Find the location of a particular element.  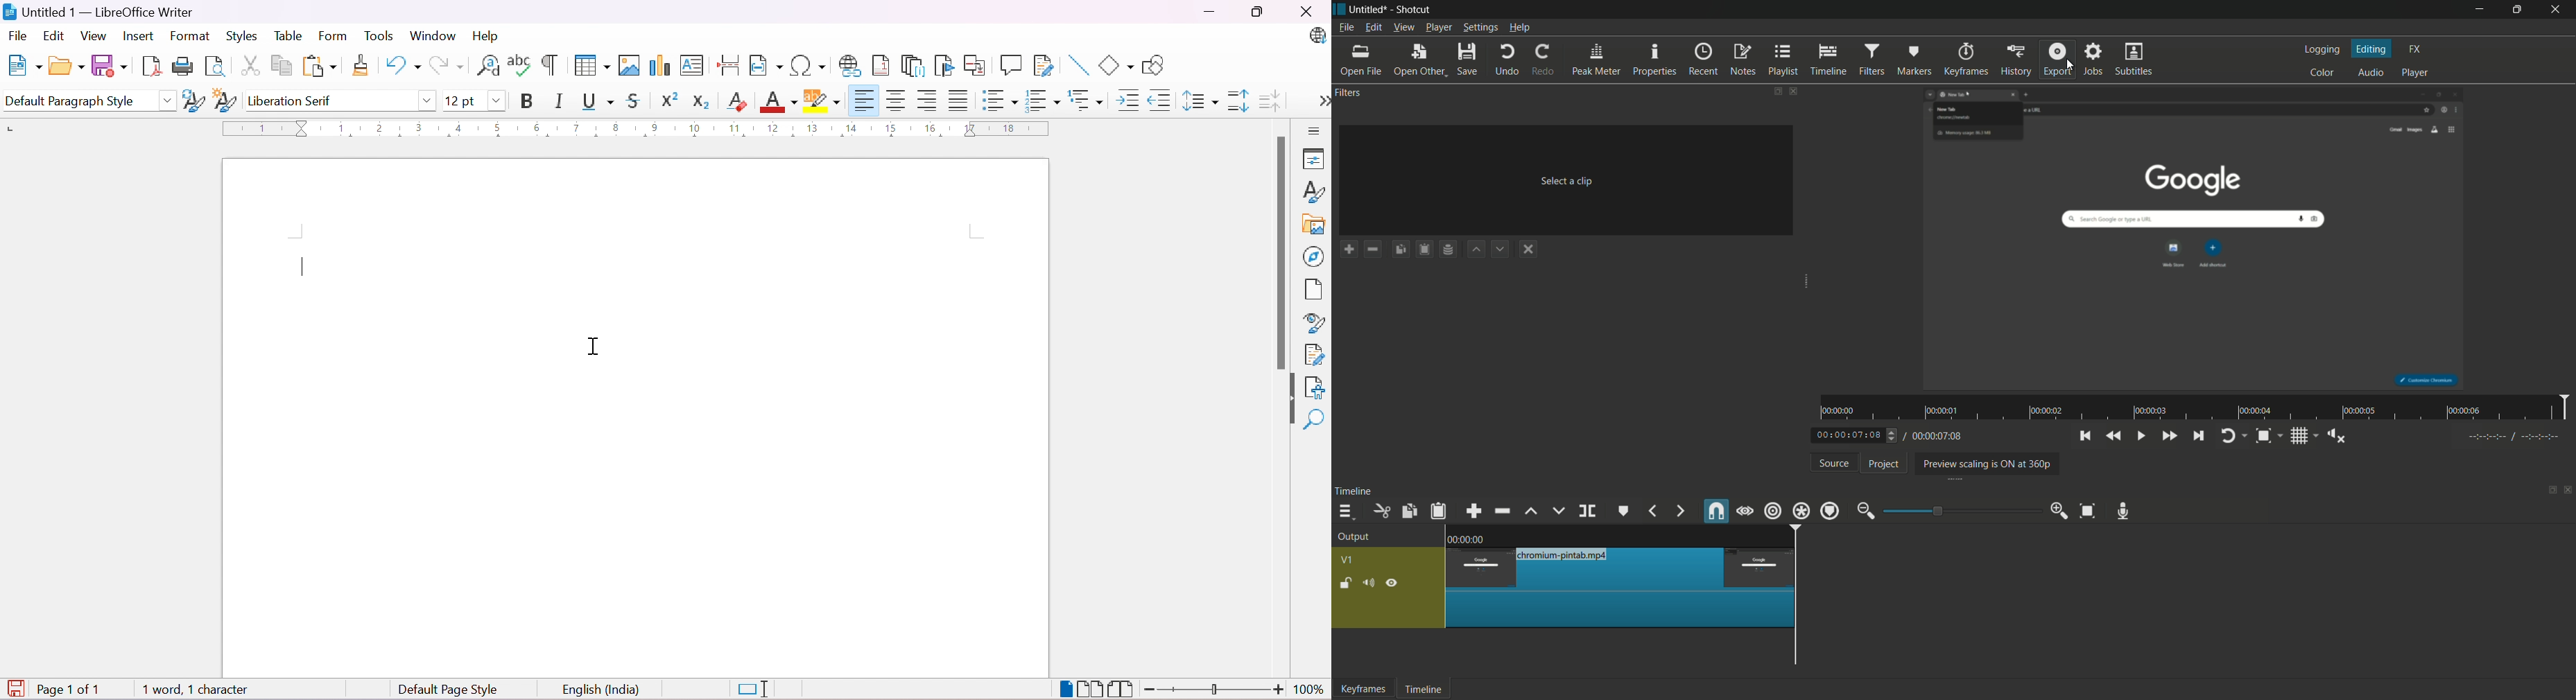

add a filter is located at coordinates (1349, 249).